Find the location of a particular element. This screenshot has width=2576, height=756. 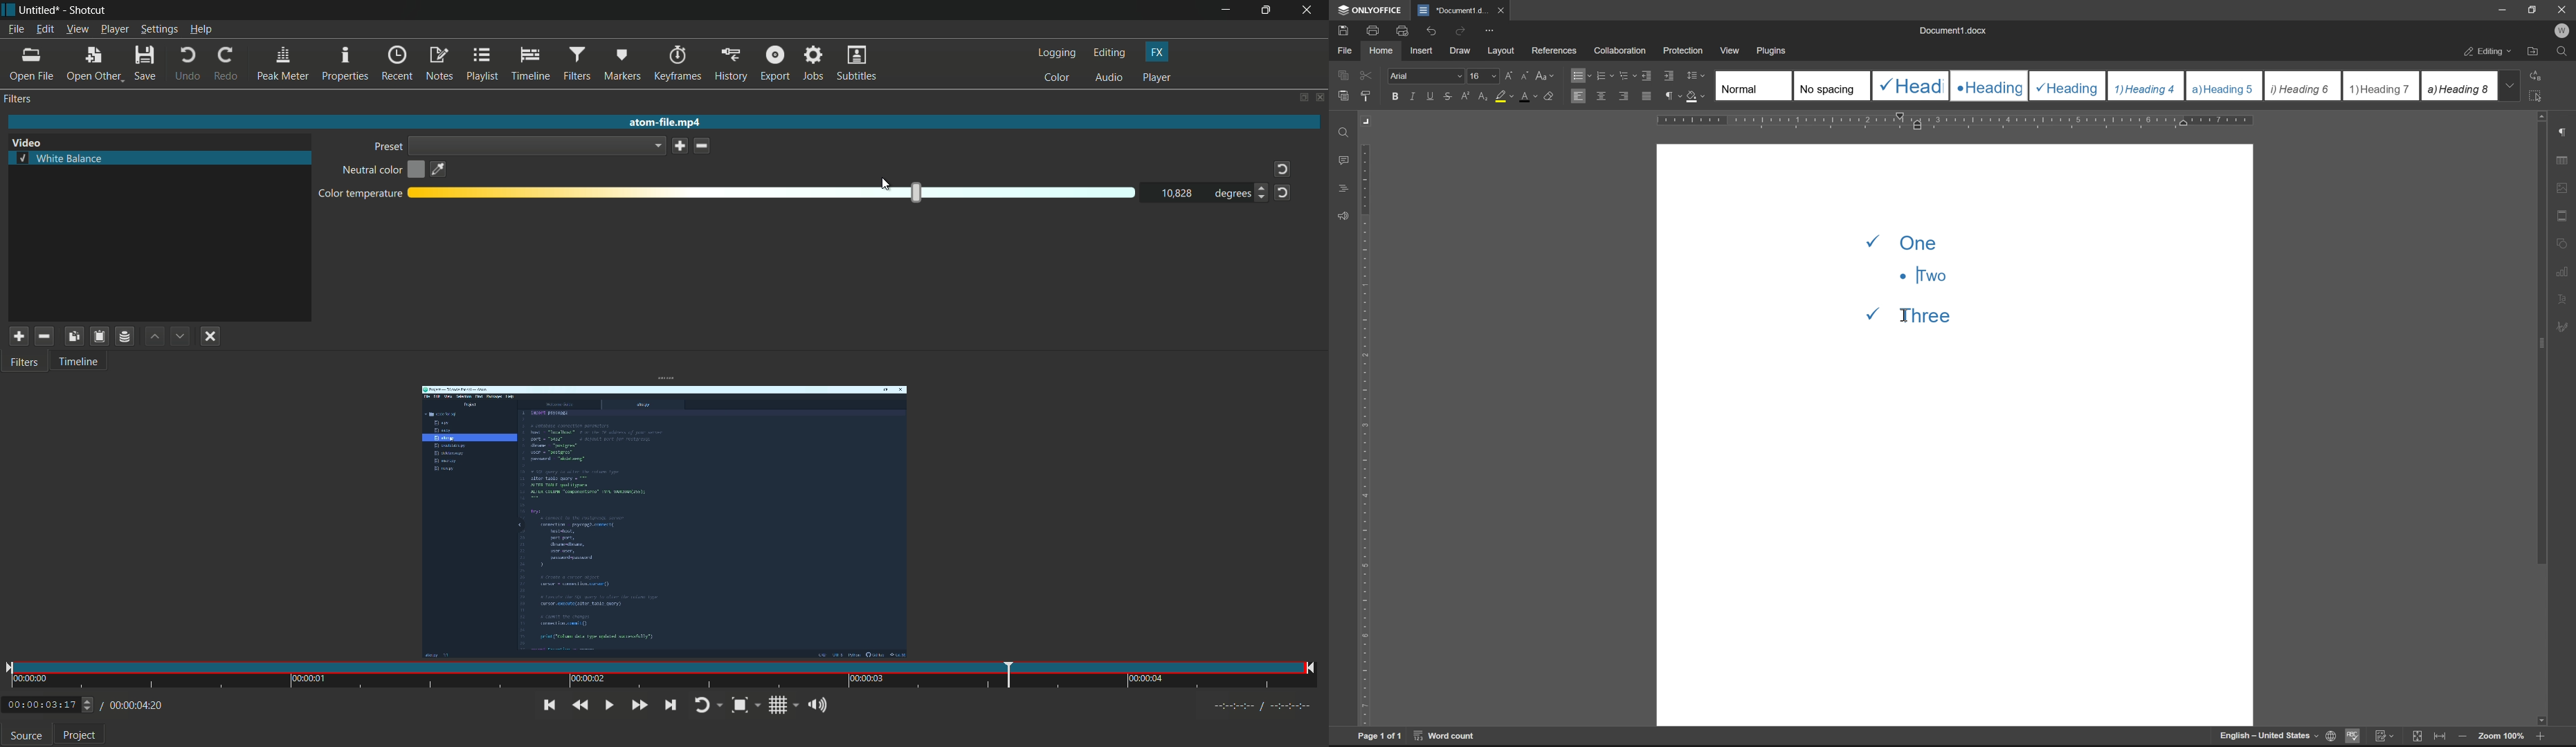

open file location is located at coordinates (2533, 53).